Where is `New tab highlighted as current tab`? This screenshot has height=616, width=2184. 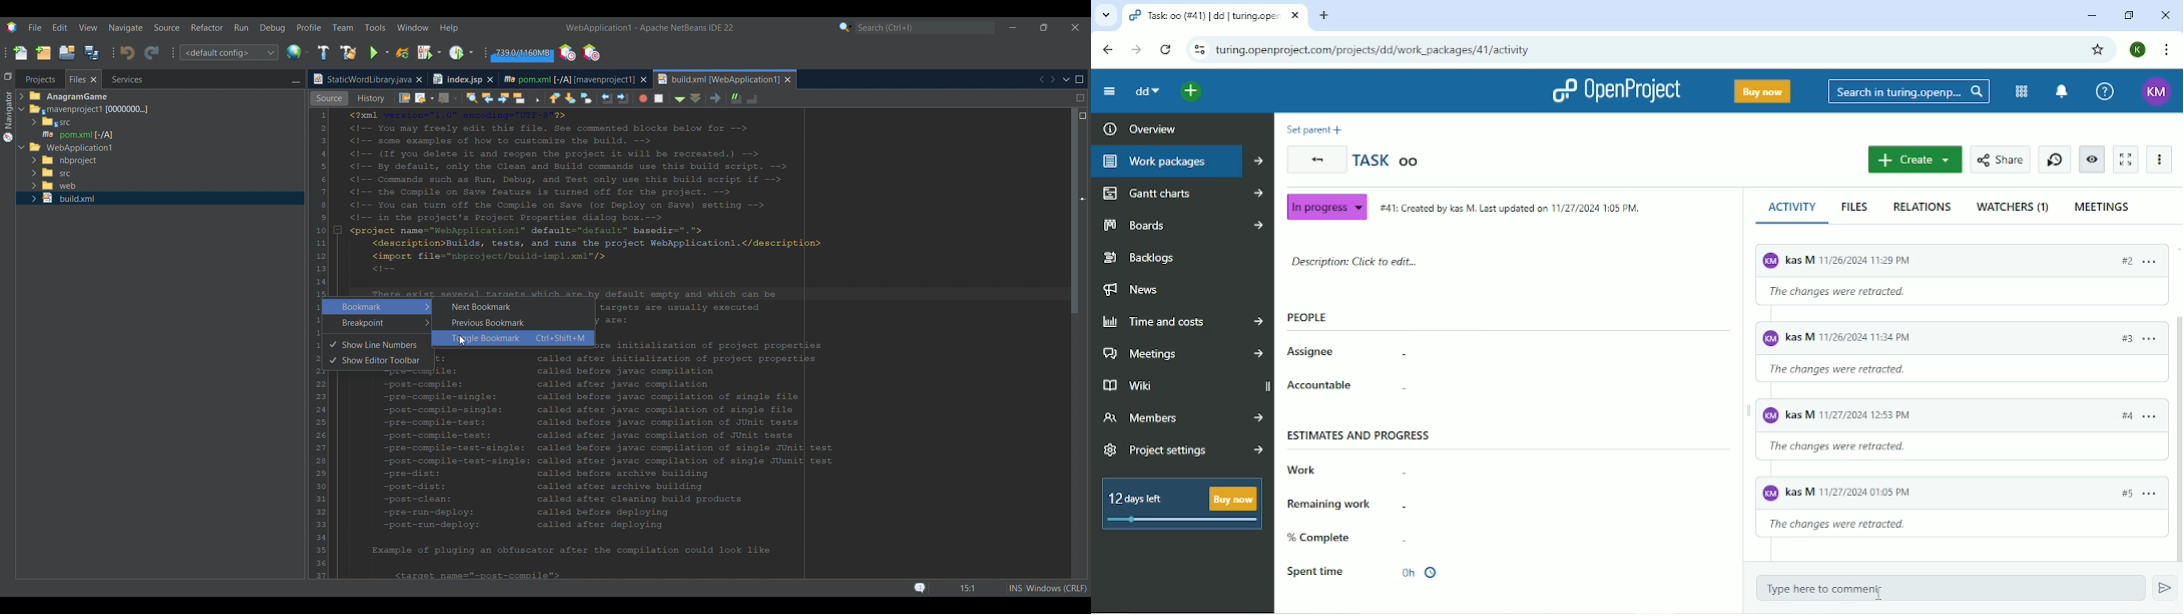
New tab highlighted as current tab is located at coordinates (718, 79).